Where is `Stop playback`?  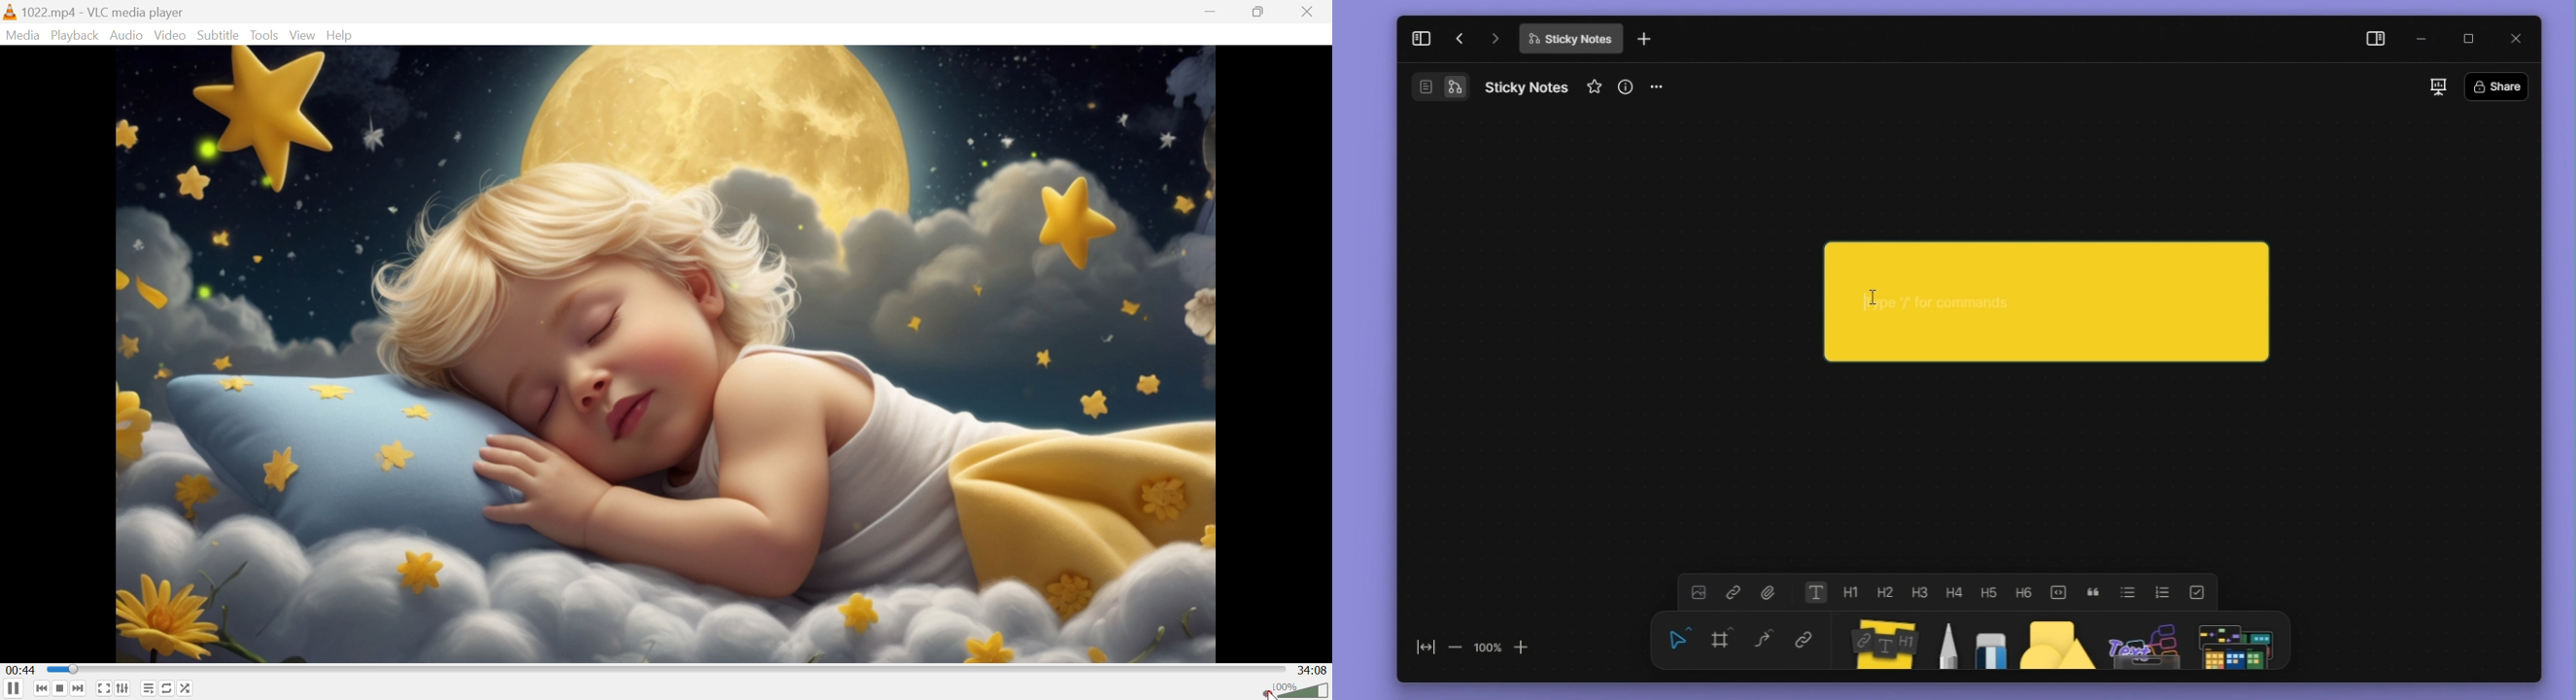
Stop playback is located at coordinates (60, 690).